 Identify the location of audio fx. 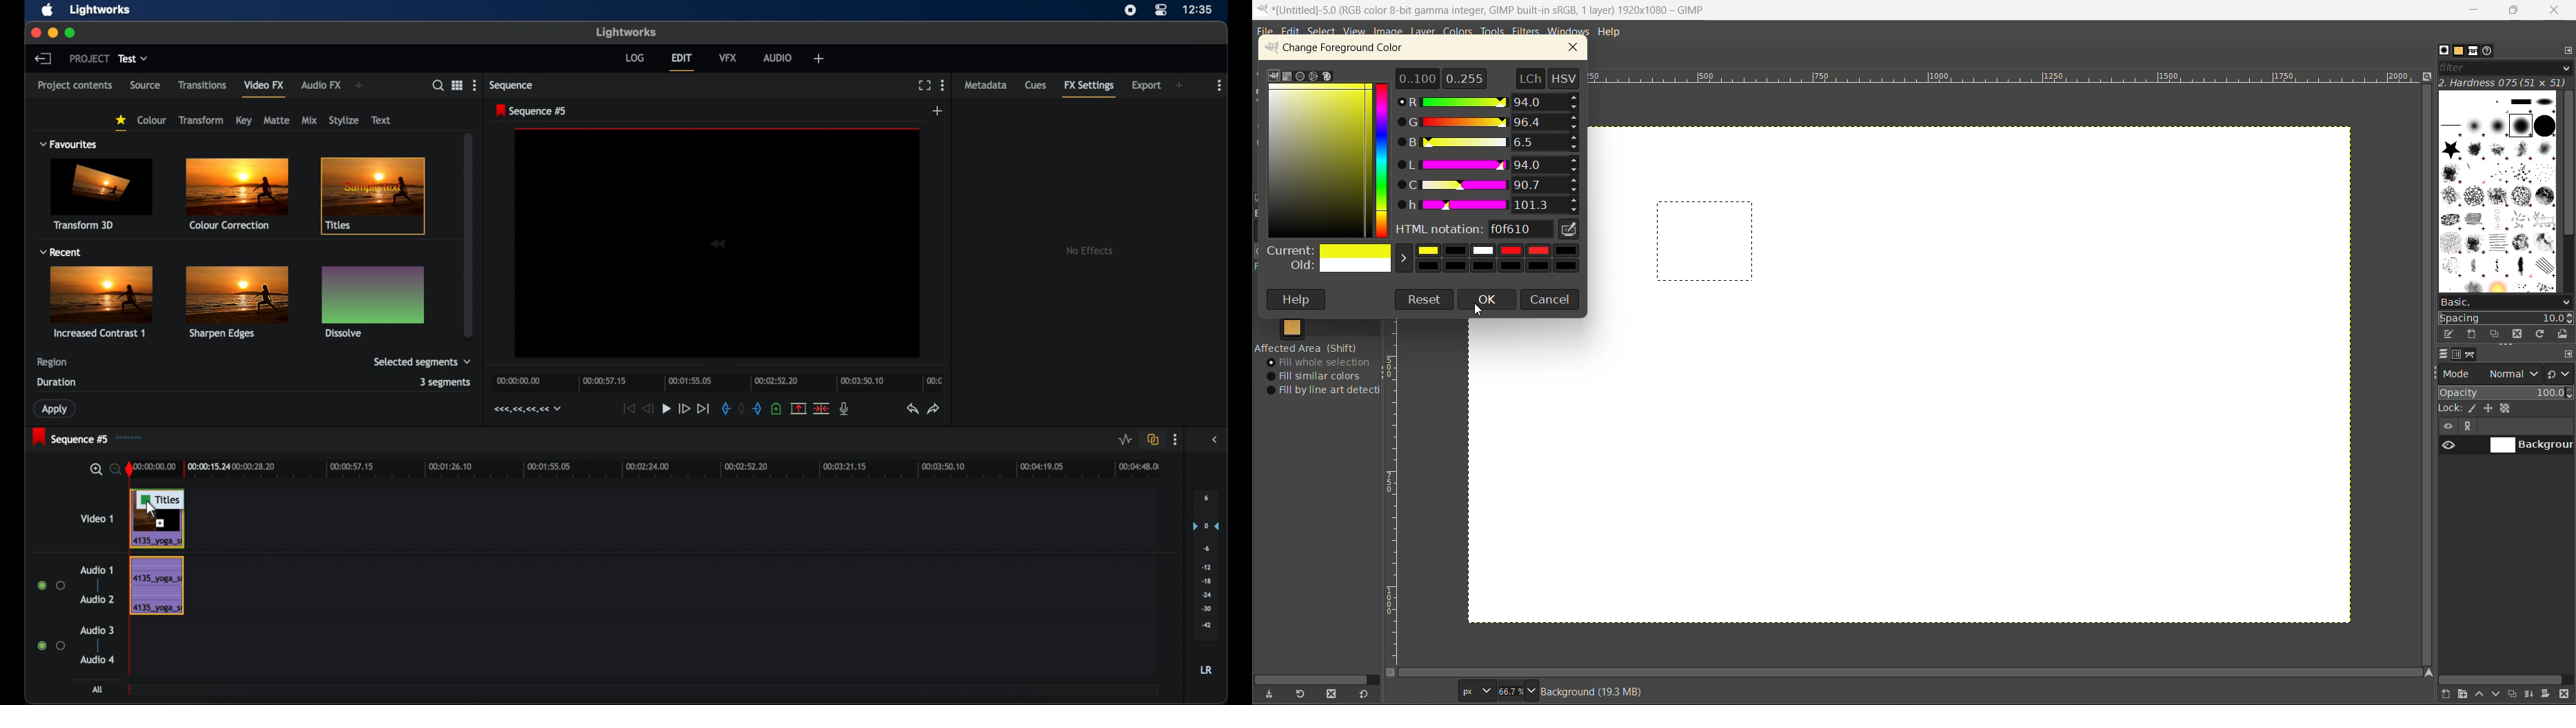
(322, 85).